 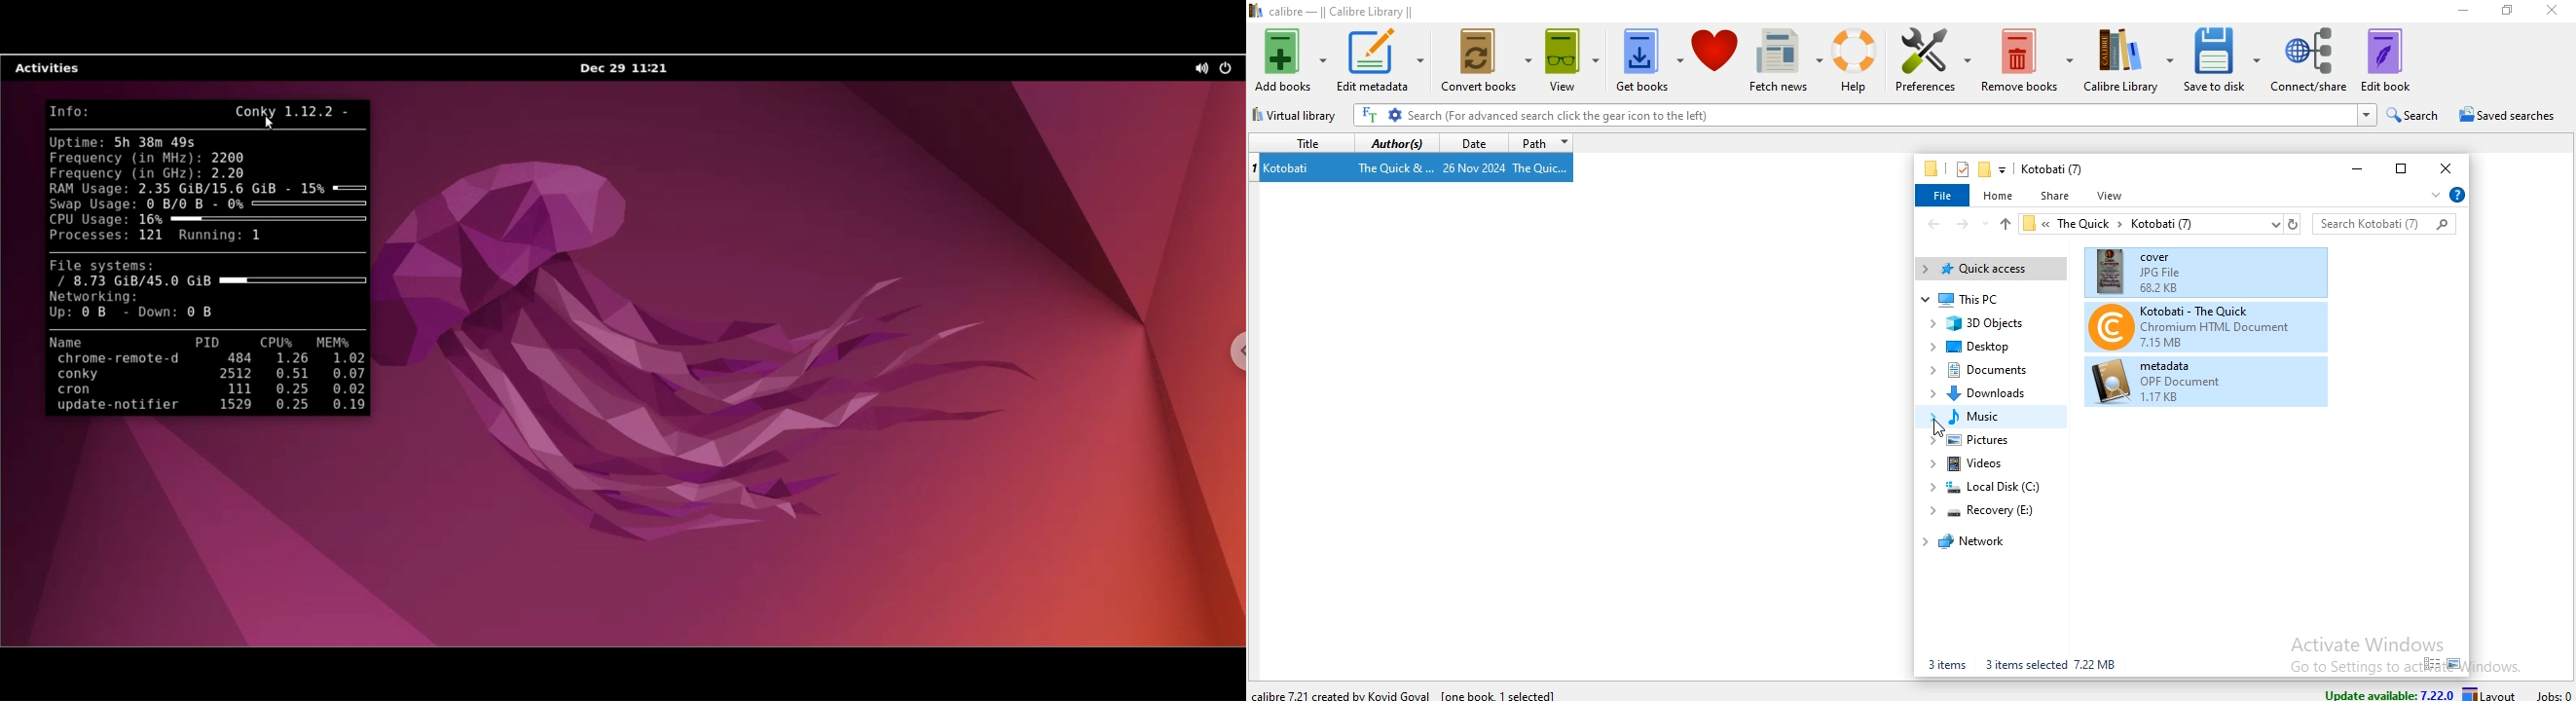 I want to click on update available: 7.22.0, so click(x=2387, y=691).